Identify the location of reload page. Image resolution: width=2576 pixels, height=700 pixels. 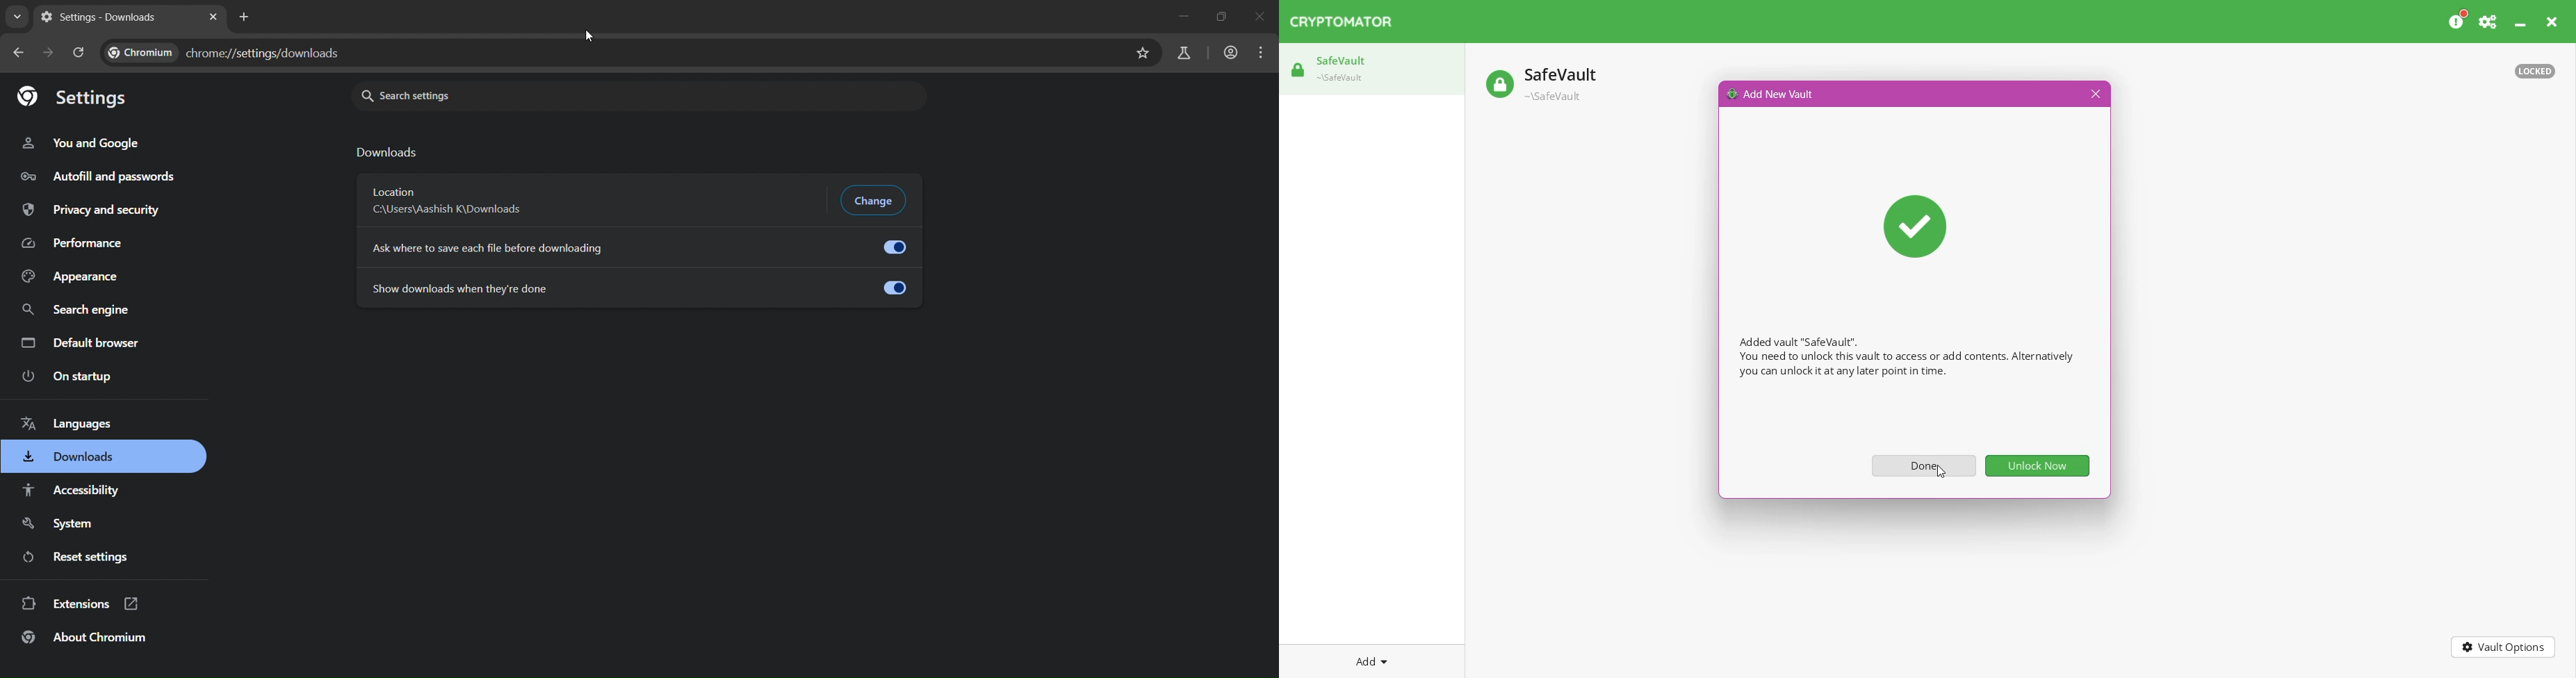
(77, 53).